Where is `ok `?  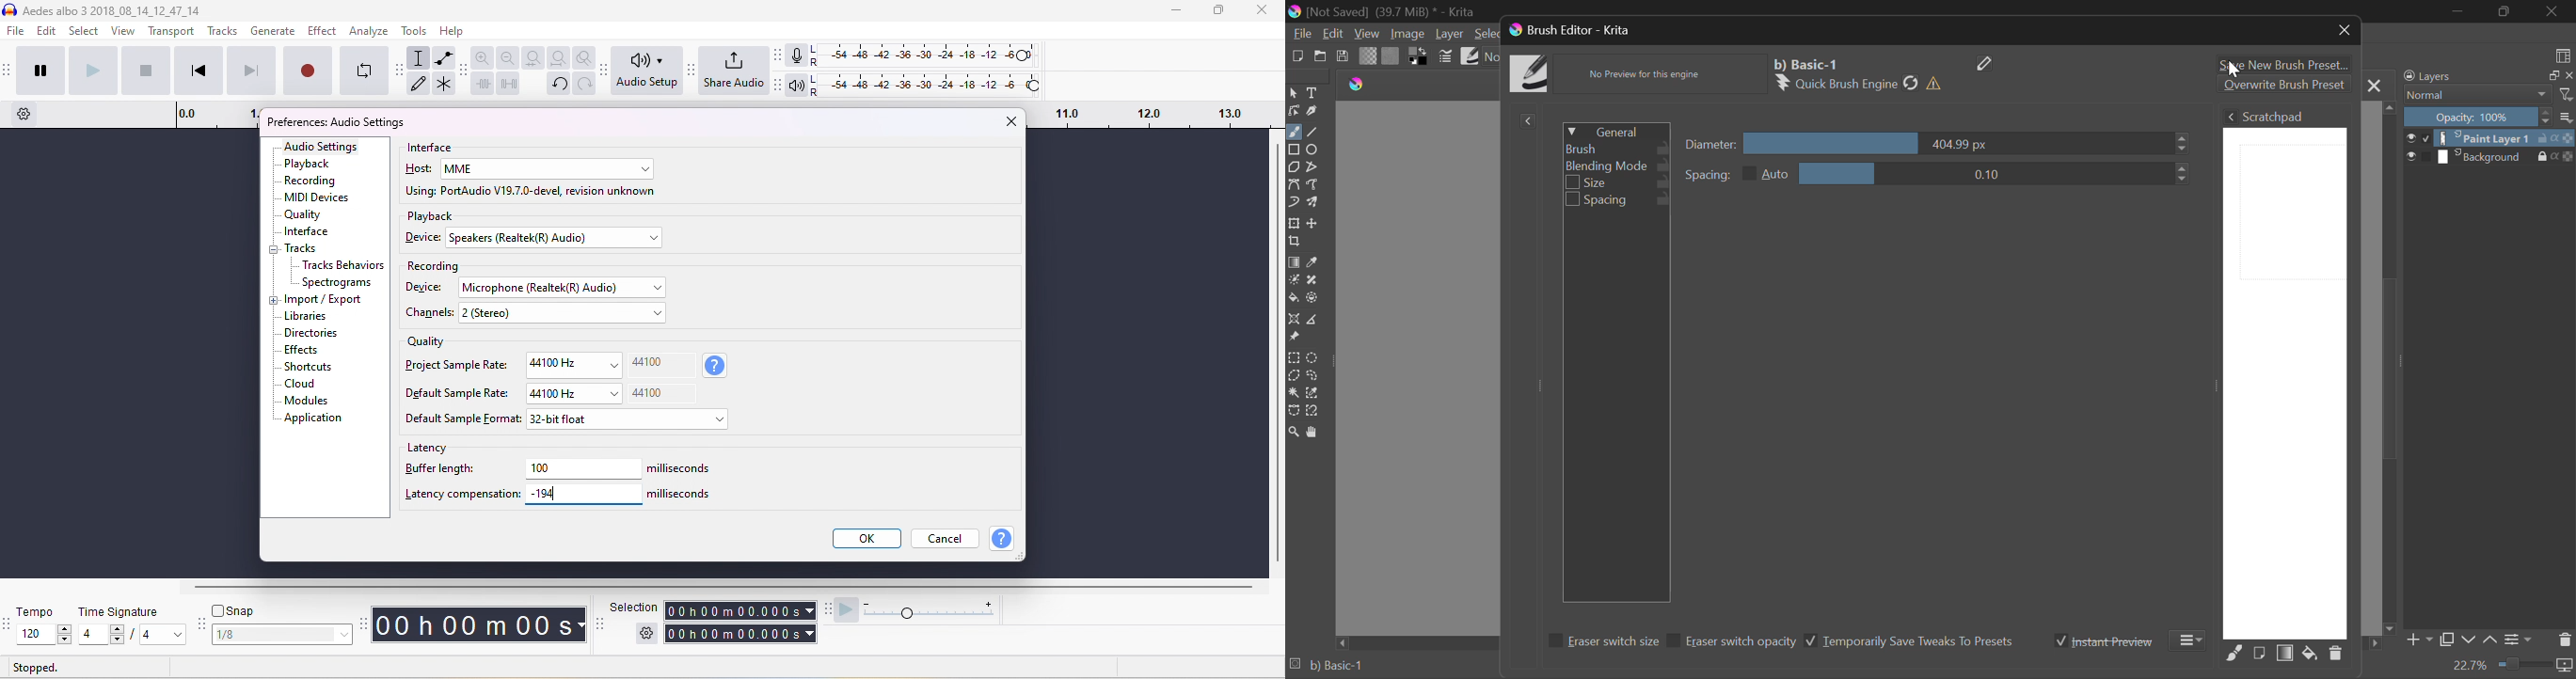 ok  is located at coordinates (865, 538).